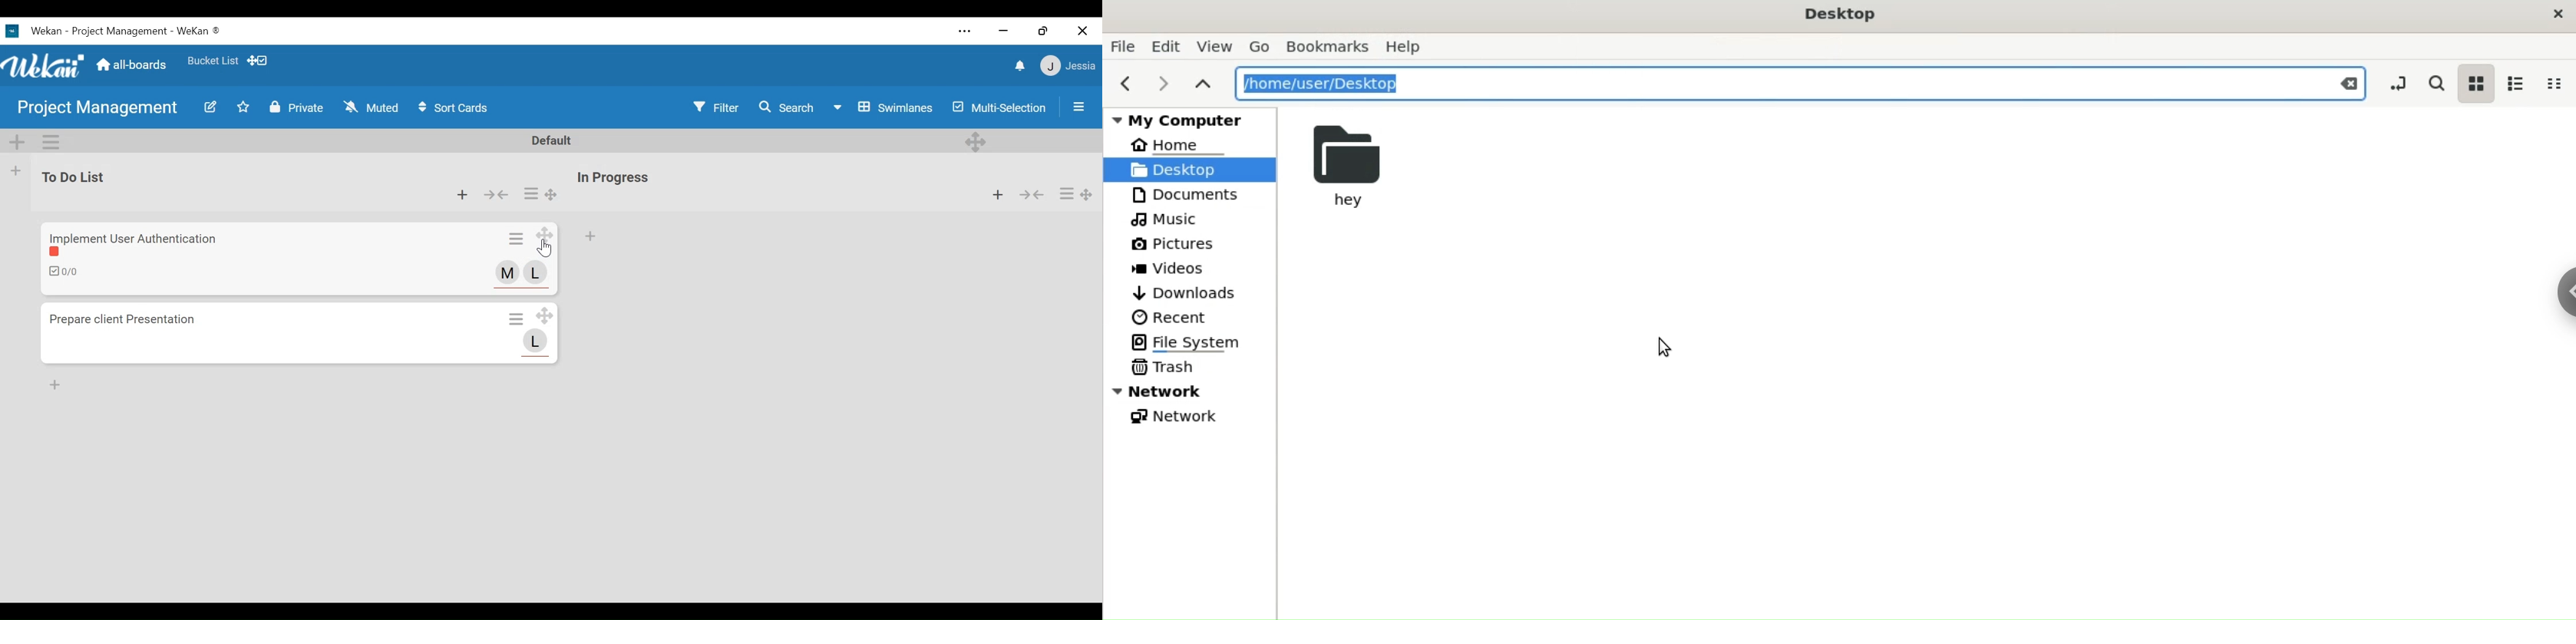 Image resolution: width=2576 pixels, height=644 pixels. What do you see at coordinates (1180, 293) in the screenshot?
I see `Downloads` at bounding box center [1180, 293].